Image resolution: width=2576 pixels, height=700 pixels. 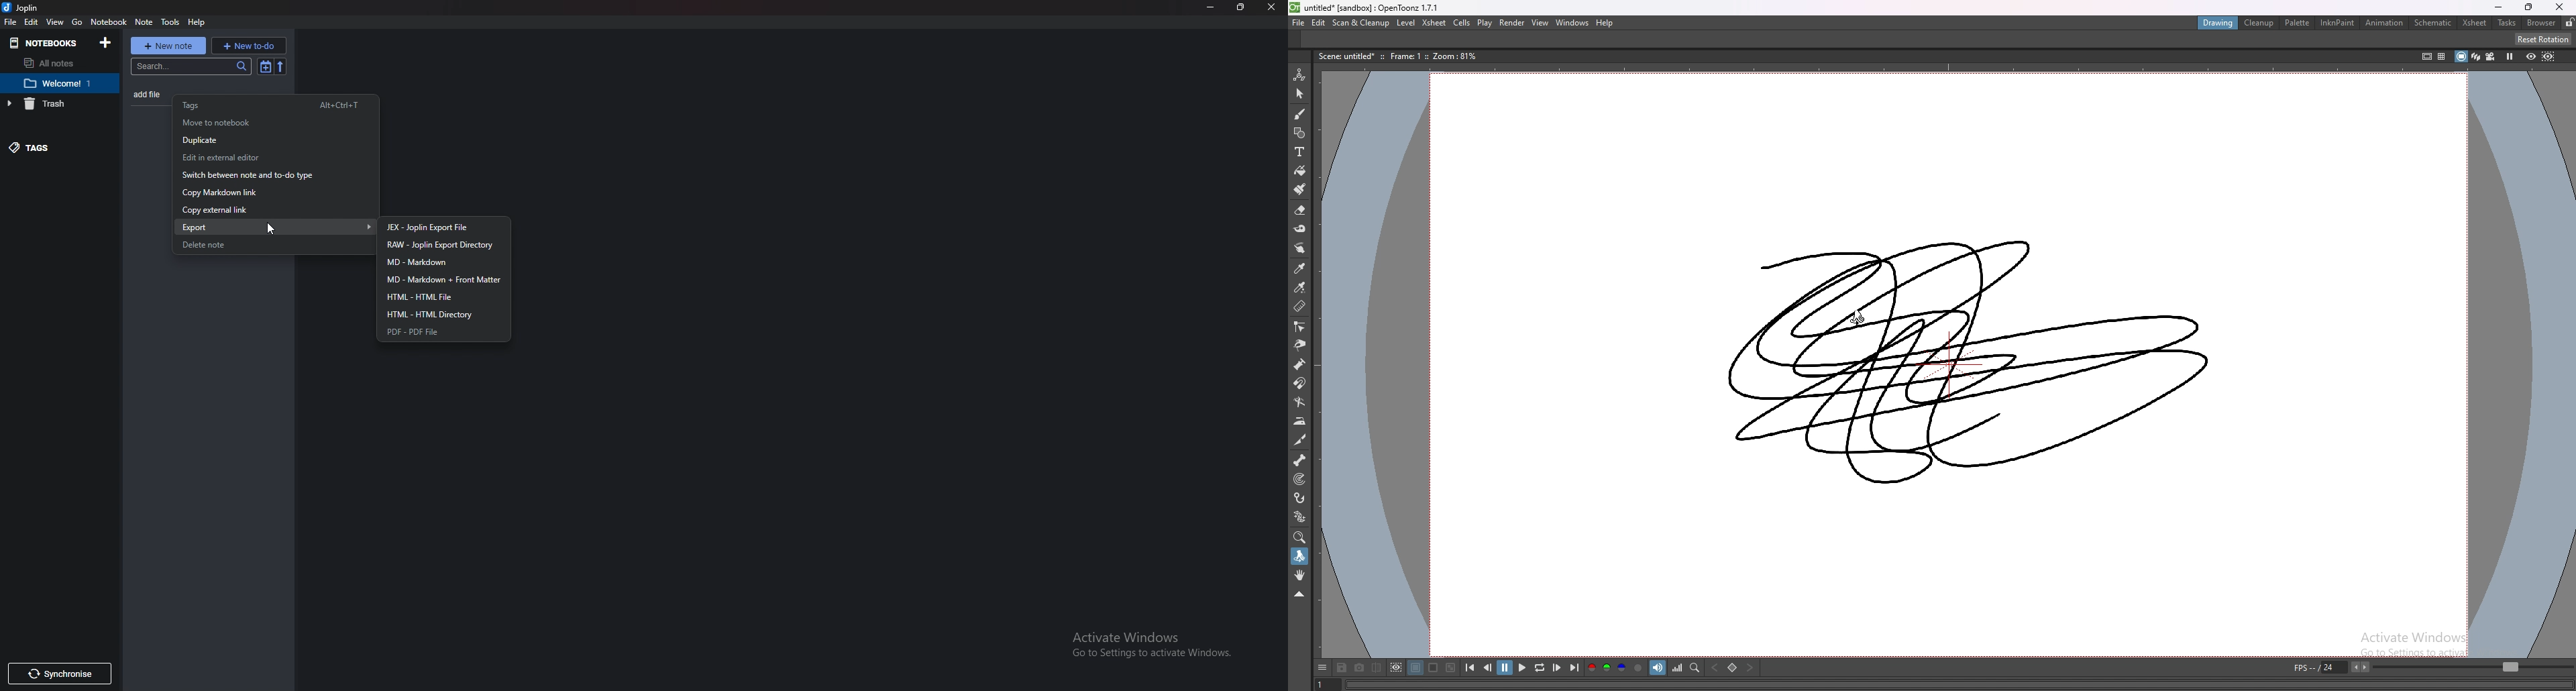 What do you see at coordinates (2542, 22) in the screenshot?
I see `browser` at bounding box center [2542, 22].